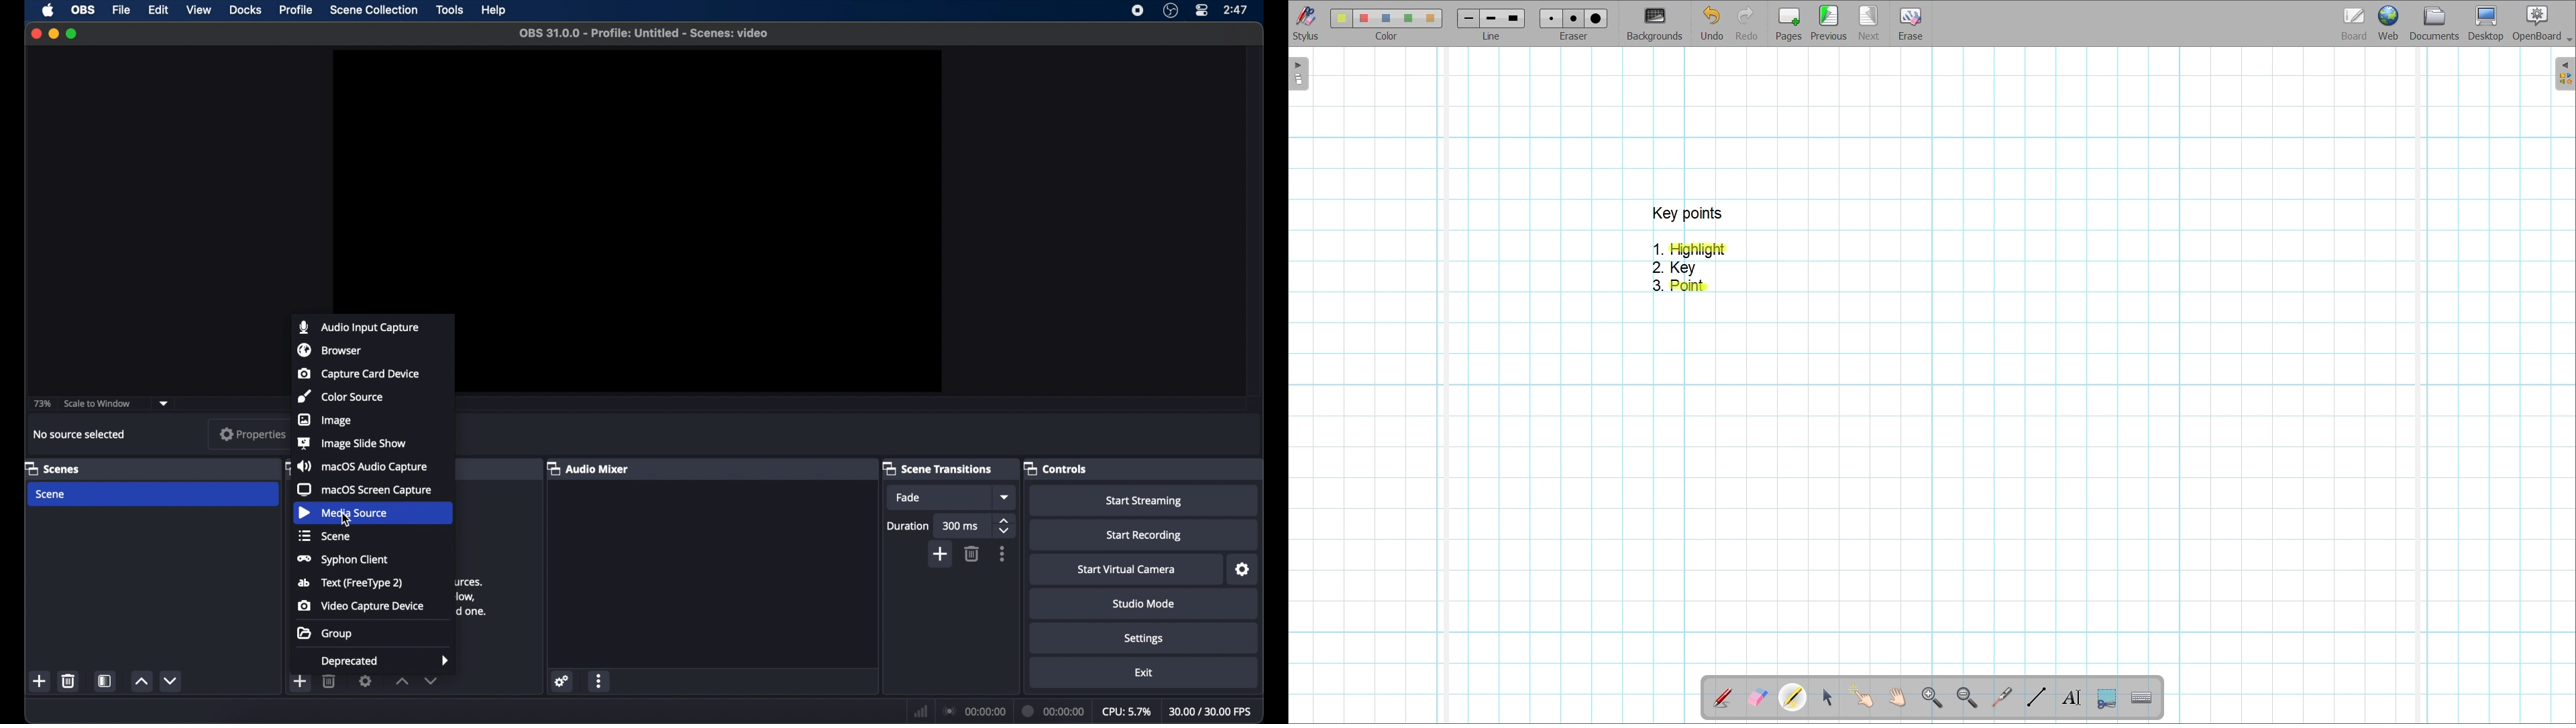 This screenshot has height=728, width=2576. Describe the element at coordinates (907, 526) in the screenshot. I see `duration` at that location.